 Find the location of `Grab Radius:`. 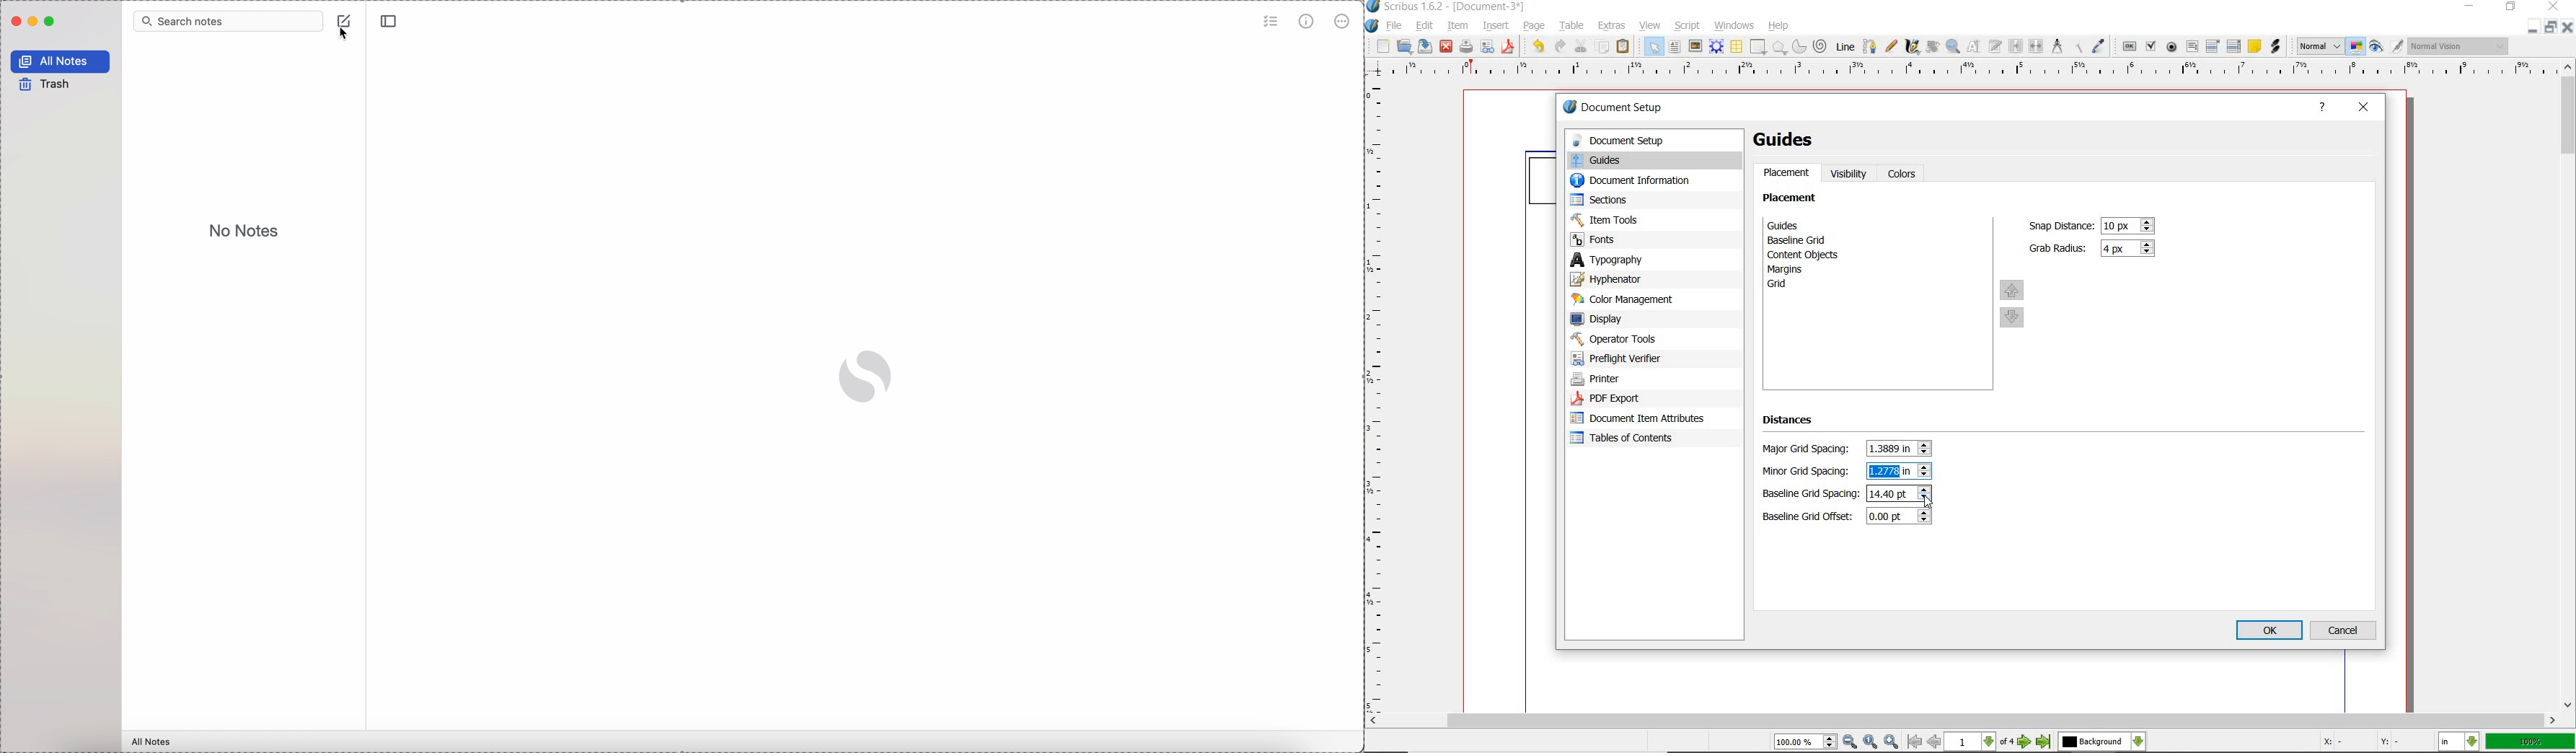

Grab Radius: is located at coordinates (2059, 247).